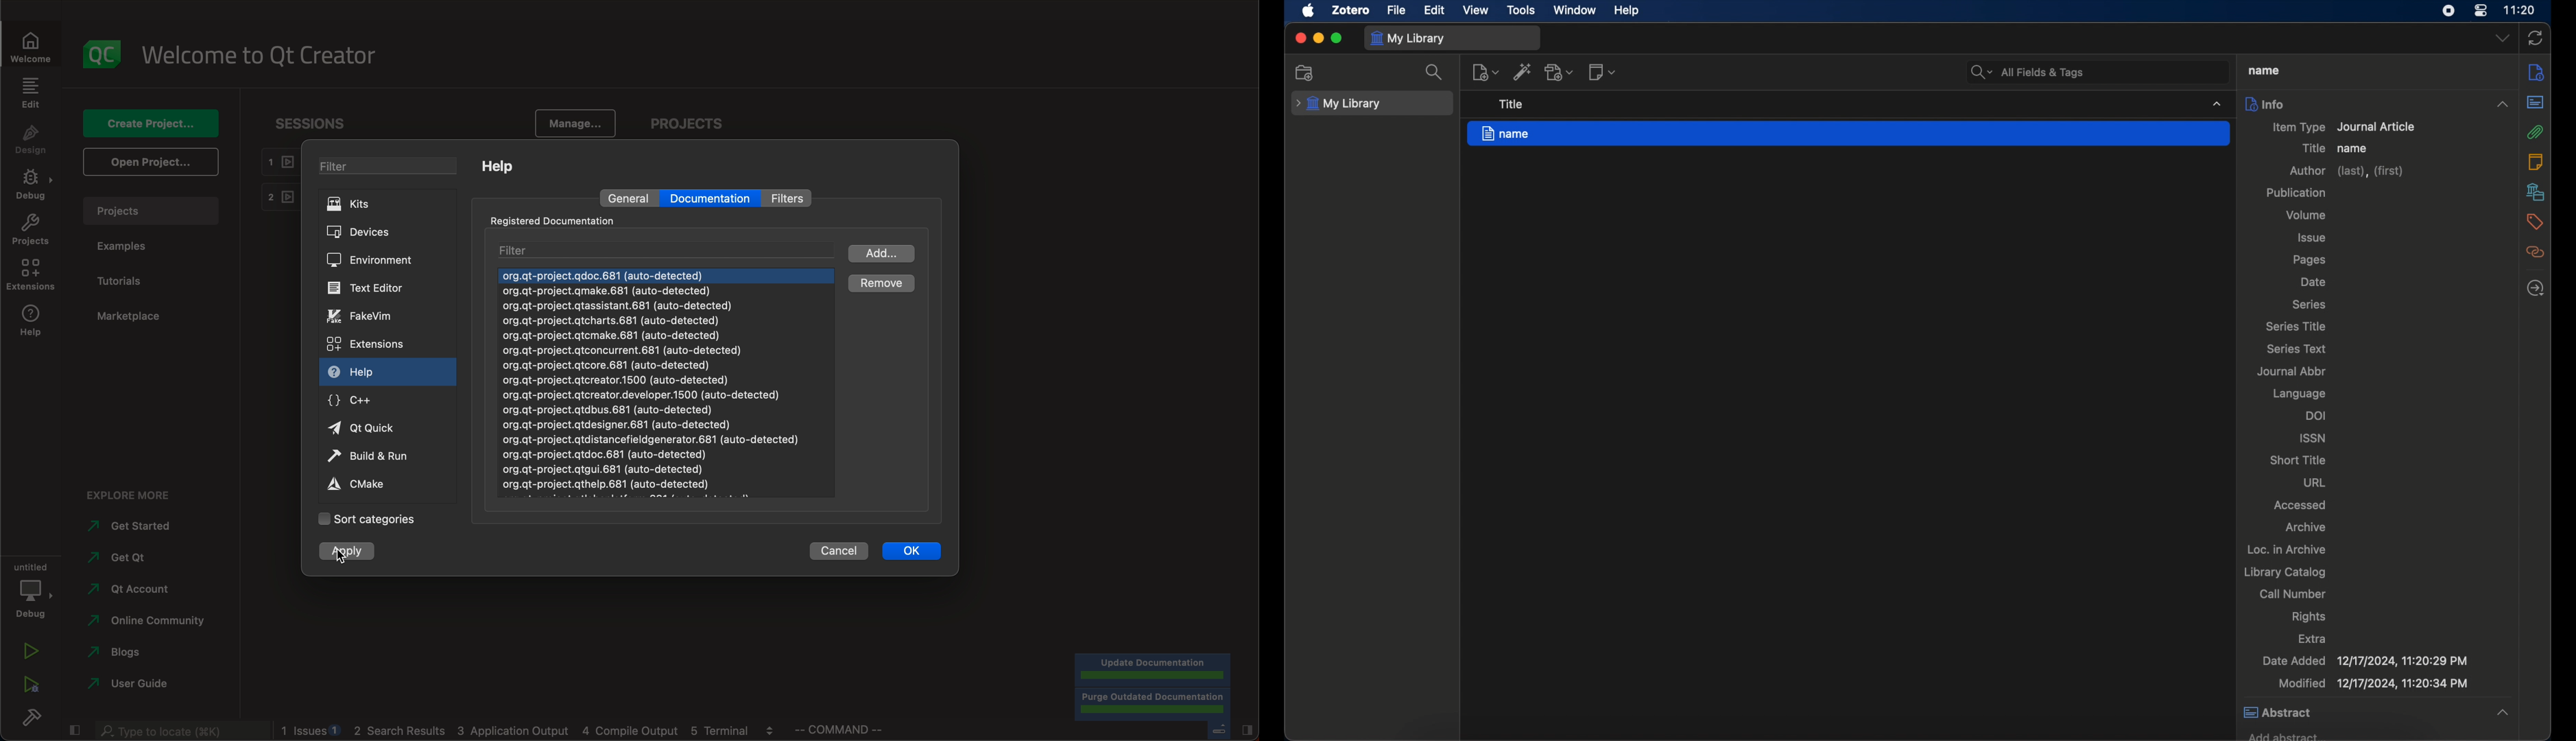  I want to click on add note, so click(1602, 72).